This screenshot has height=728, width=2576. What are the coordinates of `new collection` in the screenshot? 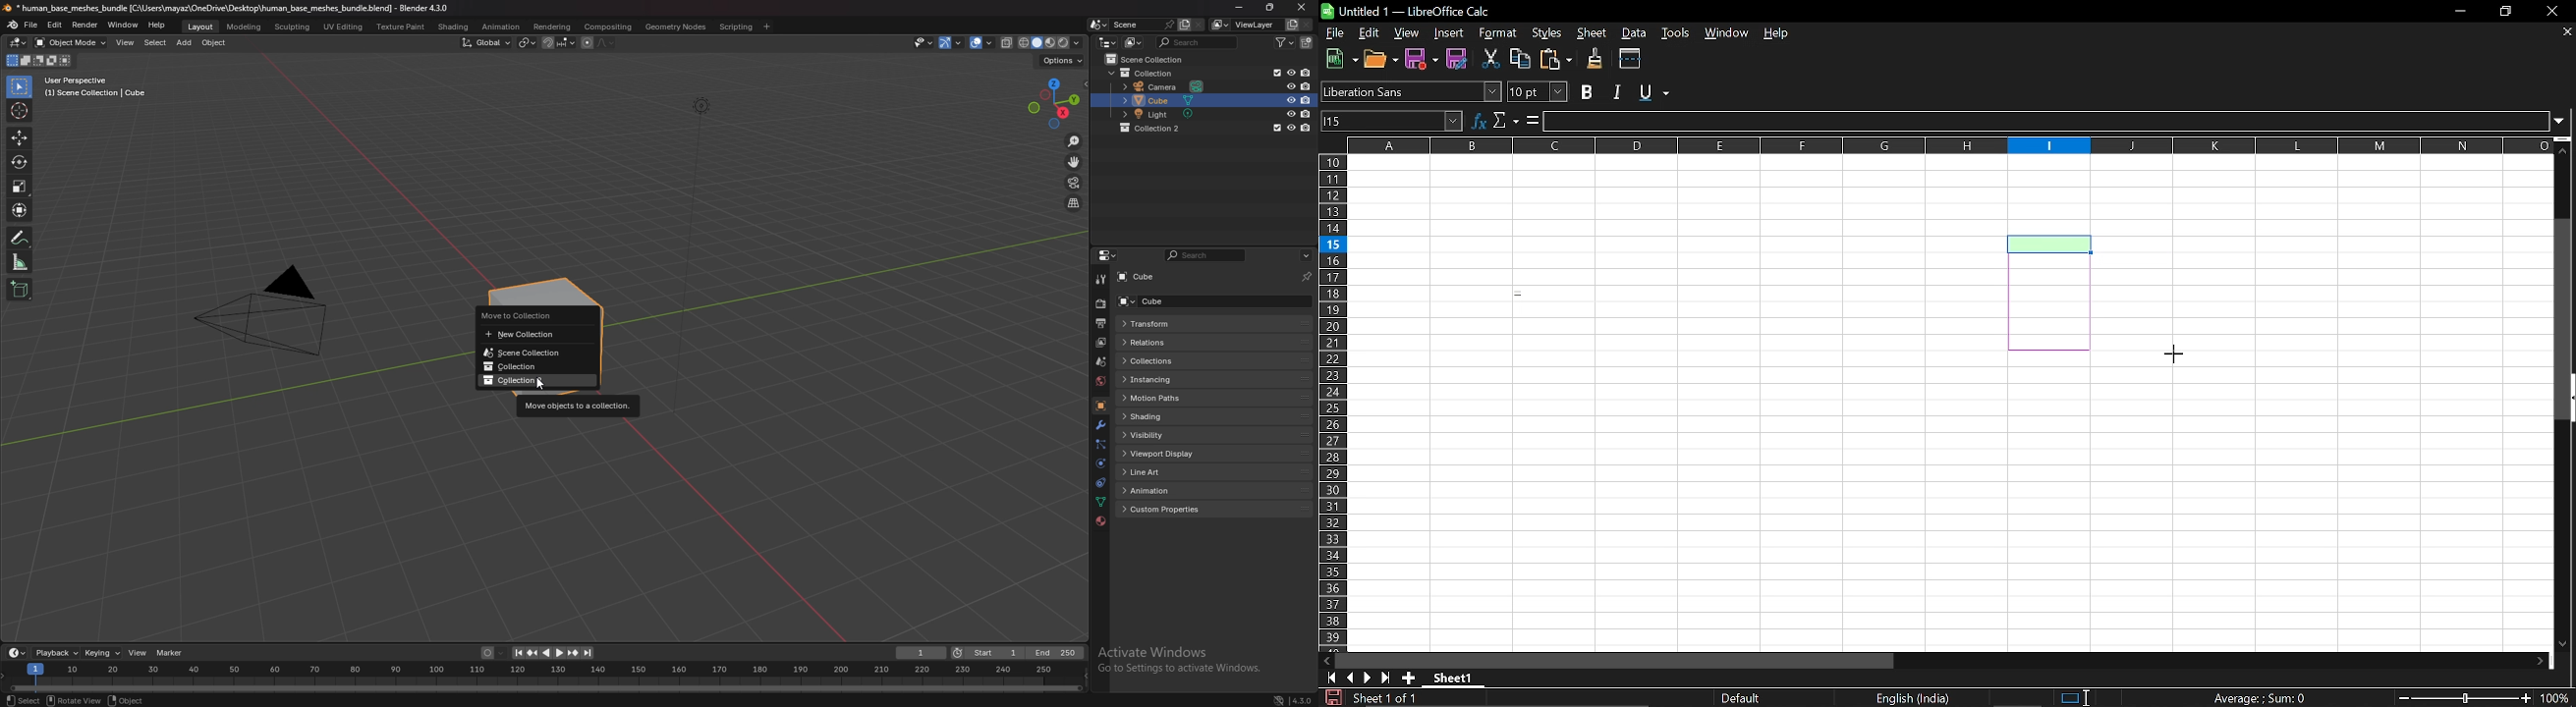 It's located at (1308, 42).